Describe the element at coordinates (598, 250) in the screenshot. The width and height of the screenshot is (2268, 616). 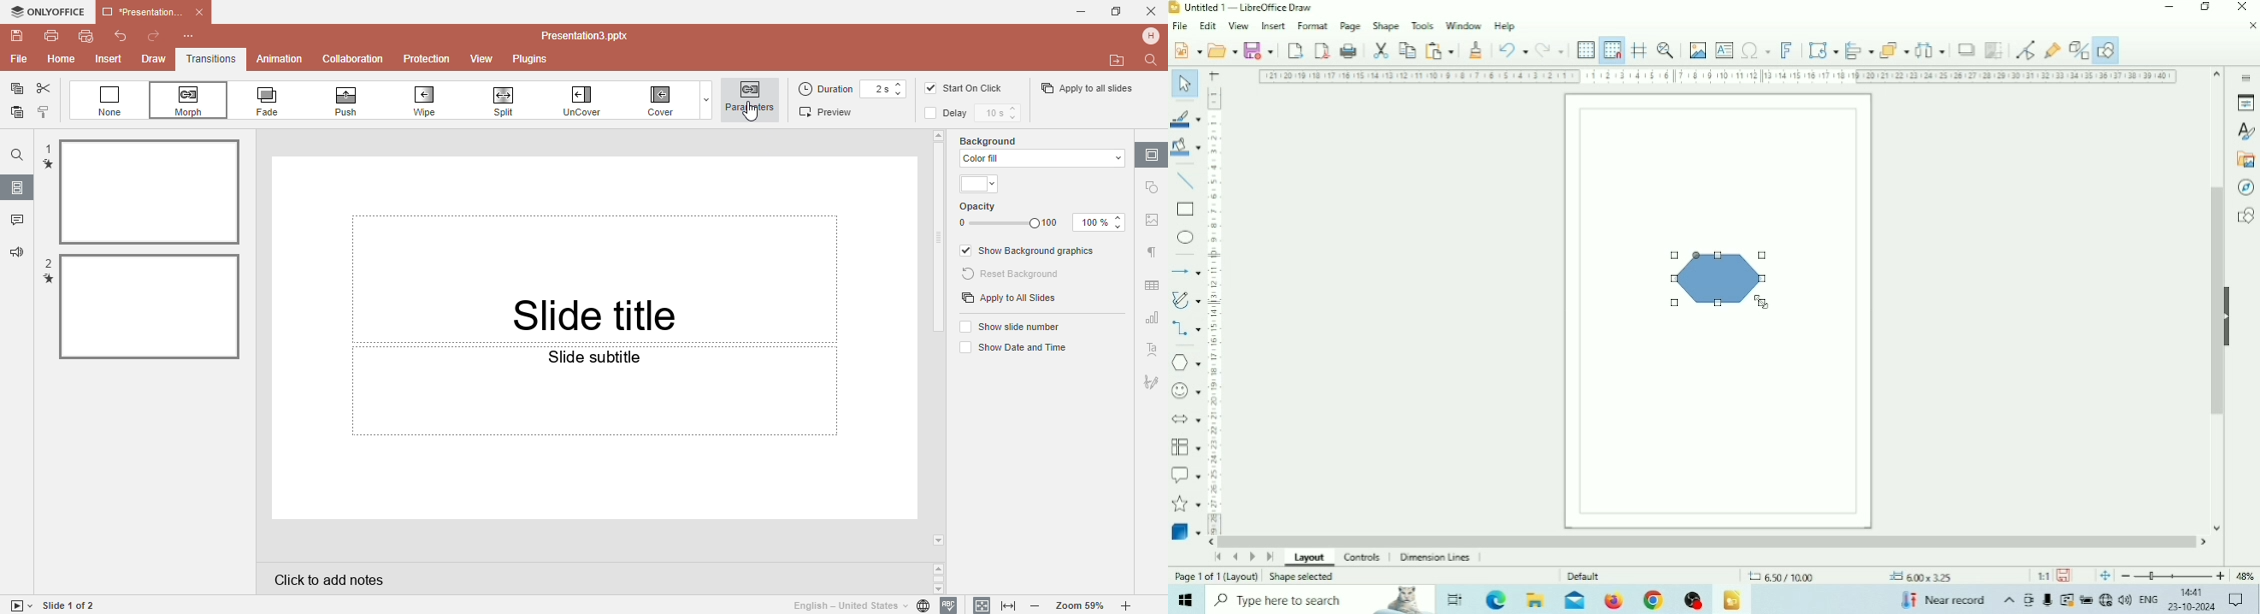
I see `Slide tittle` at that location.